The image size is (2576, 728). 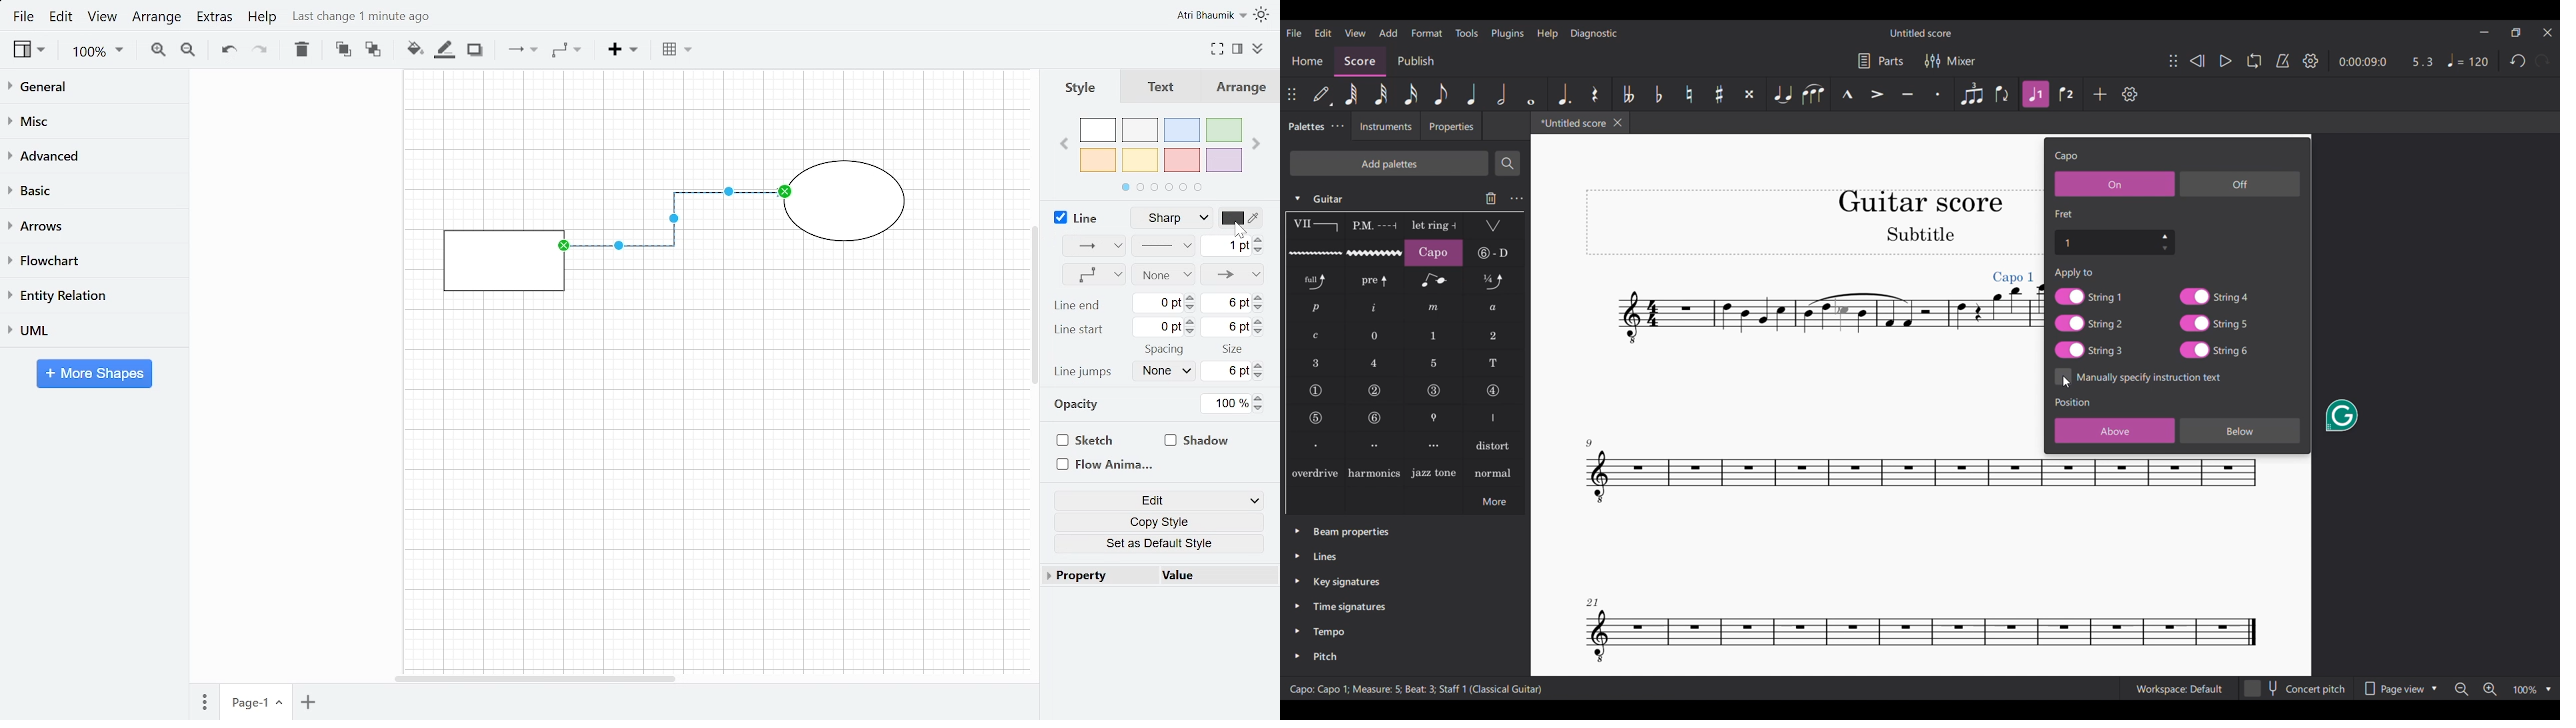 What do you see at coordinates (1297, 656) in the screenshot?
I see `Click to expand pitch palette` at bounding box center [1297, 656].